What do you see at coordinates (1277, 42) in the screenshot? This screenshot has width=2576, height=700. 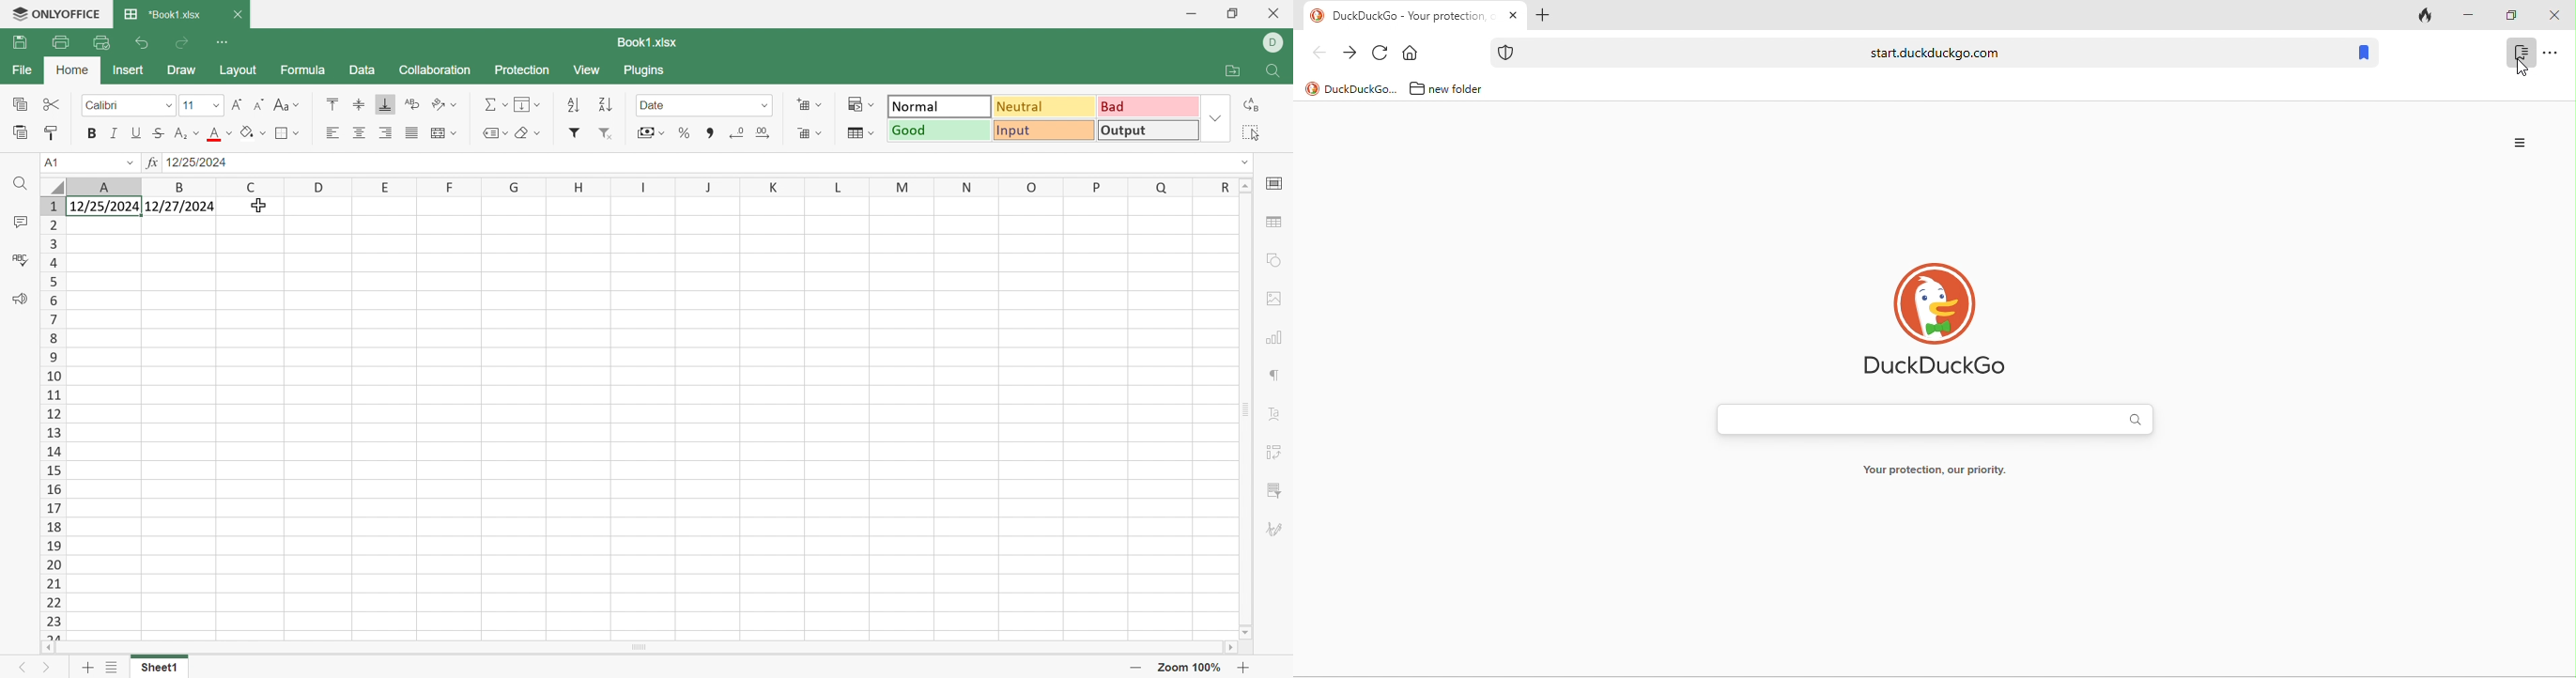 I see `DELL` at bounding box center [1277, 42].